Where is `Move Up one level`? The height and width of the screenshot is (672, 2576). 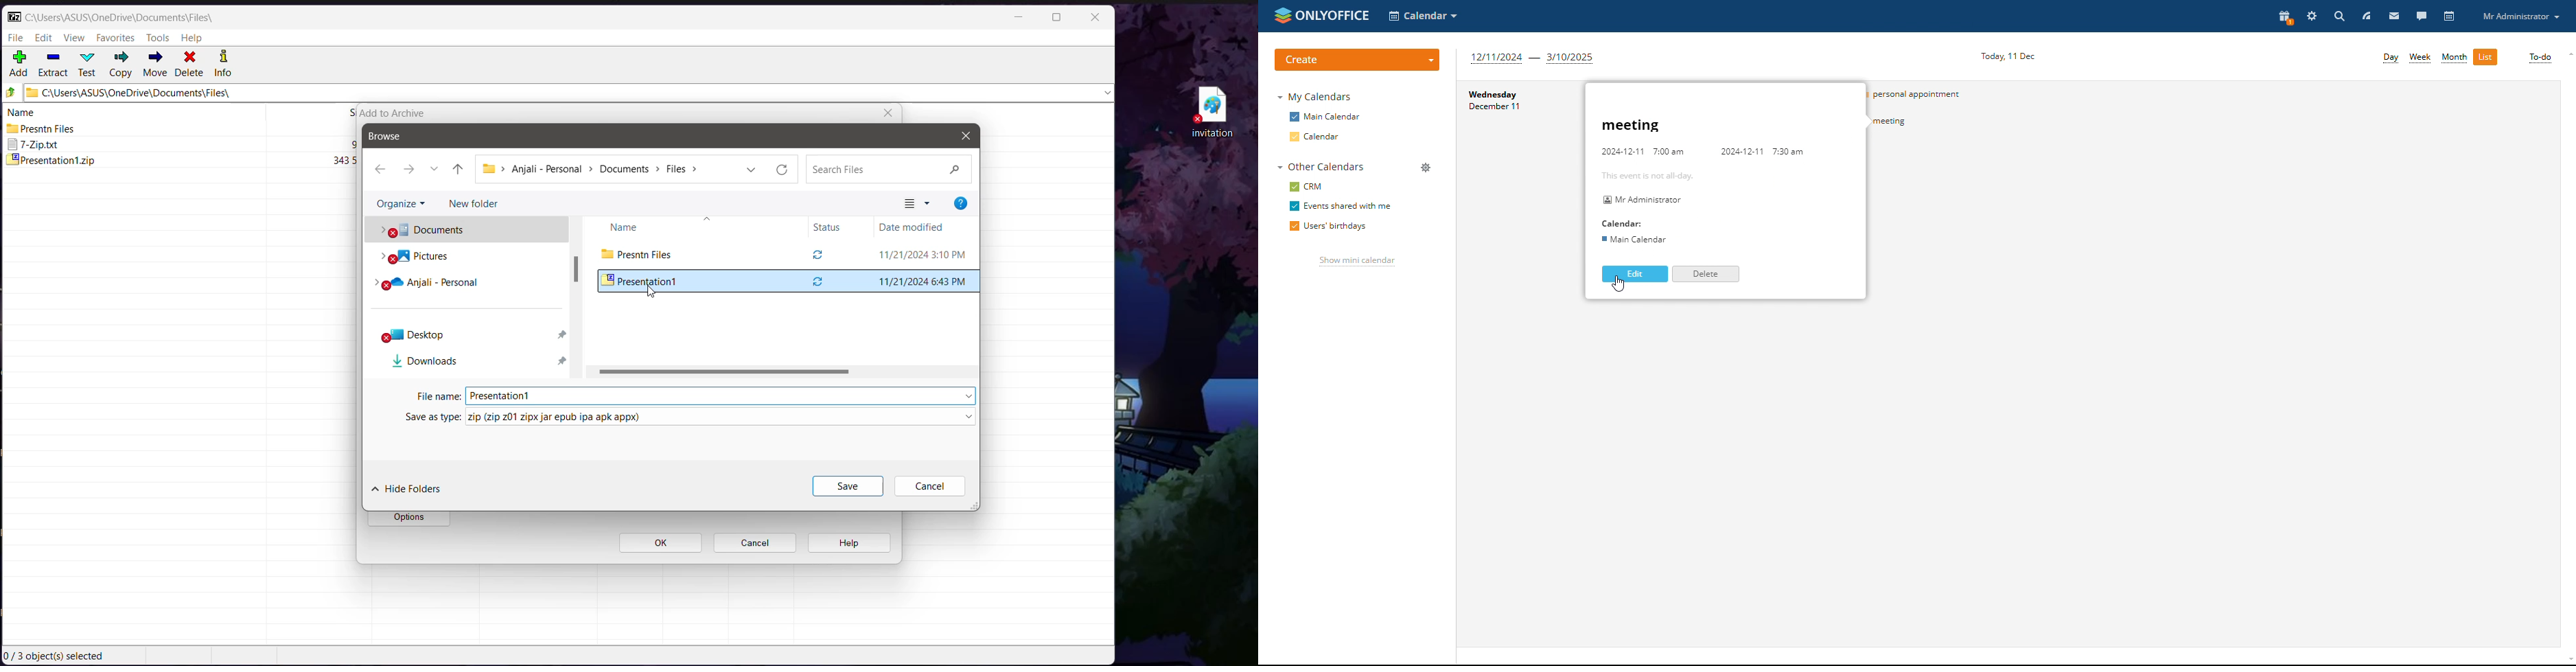 Move Up one level is located at coordinates (10, 92).